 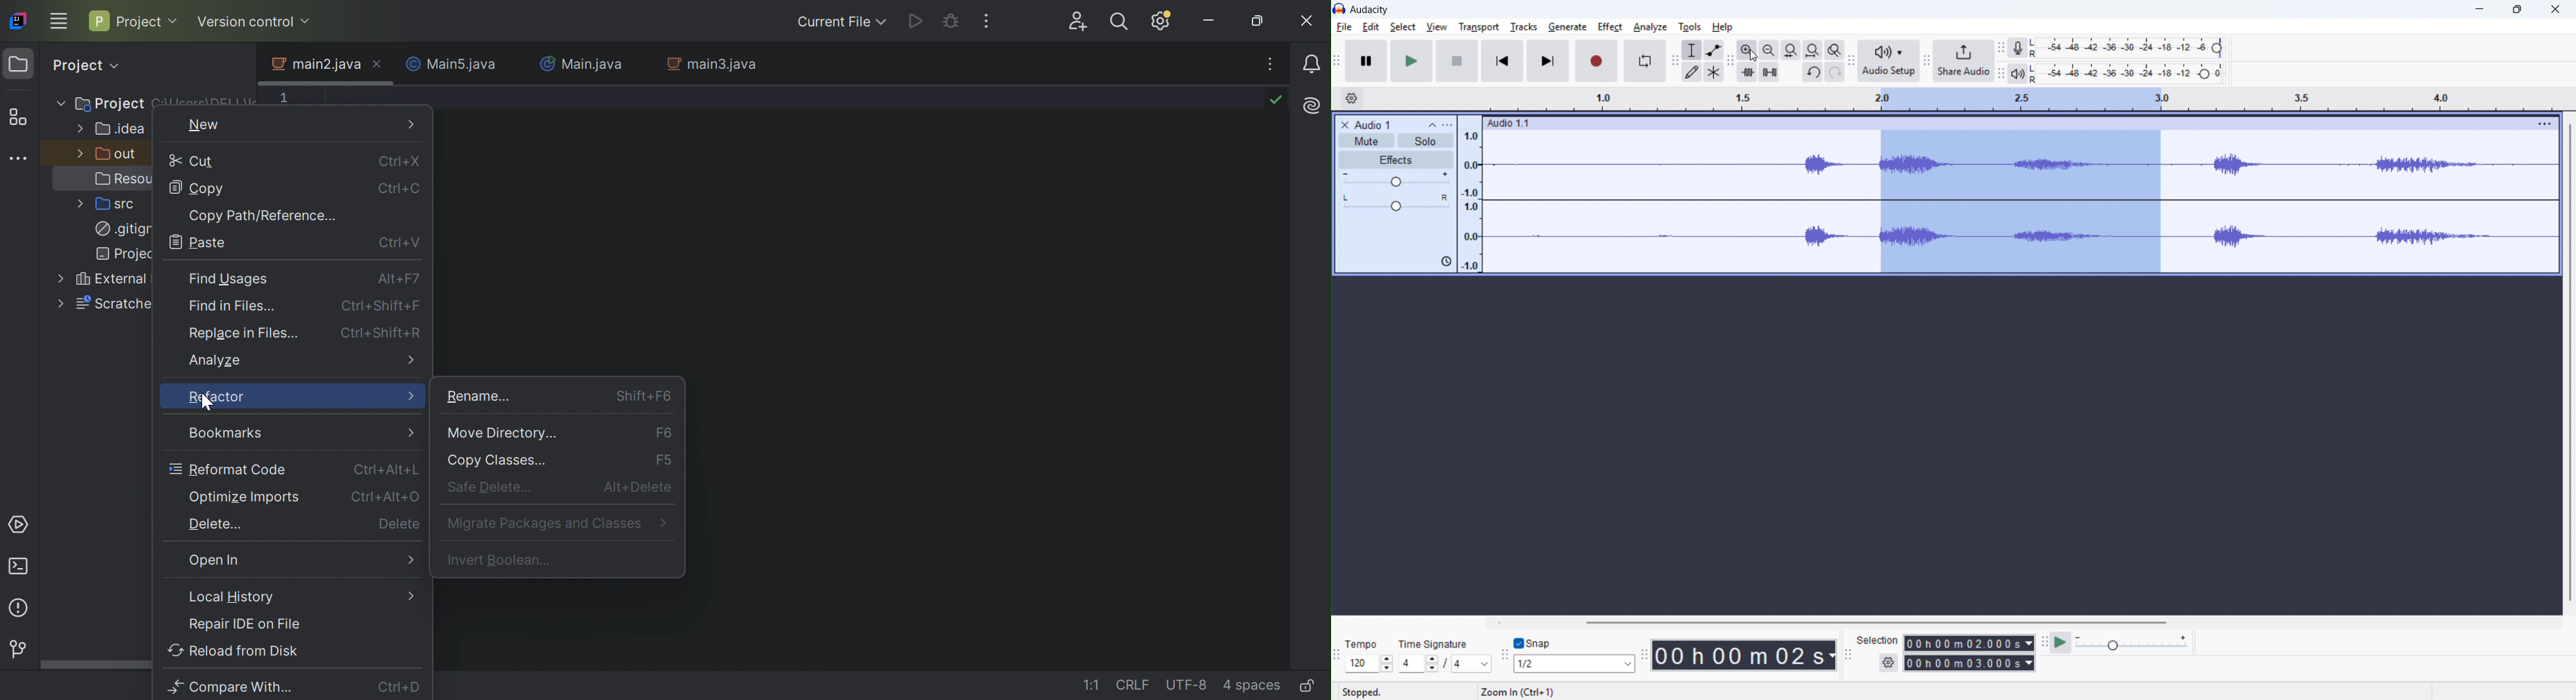 What do you see at coordinates (1396, 159) in the screenshot?
I see `Effects` at bounding box center [1396, 159].